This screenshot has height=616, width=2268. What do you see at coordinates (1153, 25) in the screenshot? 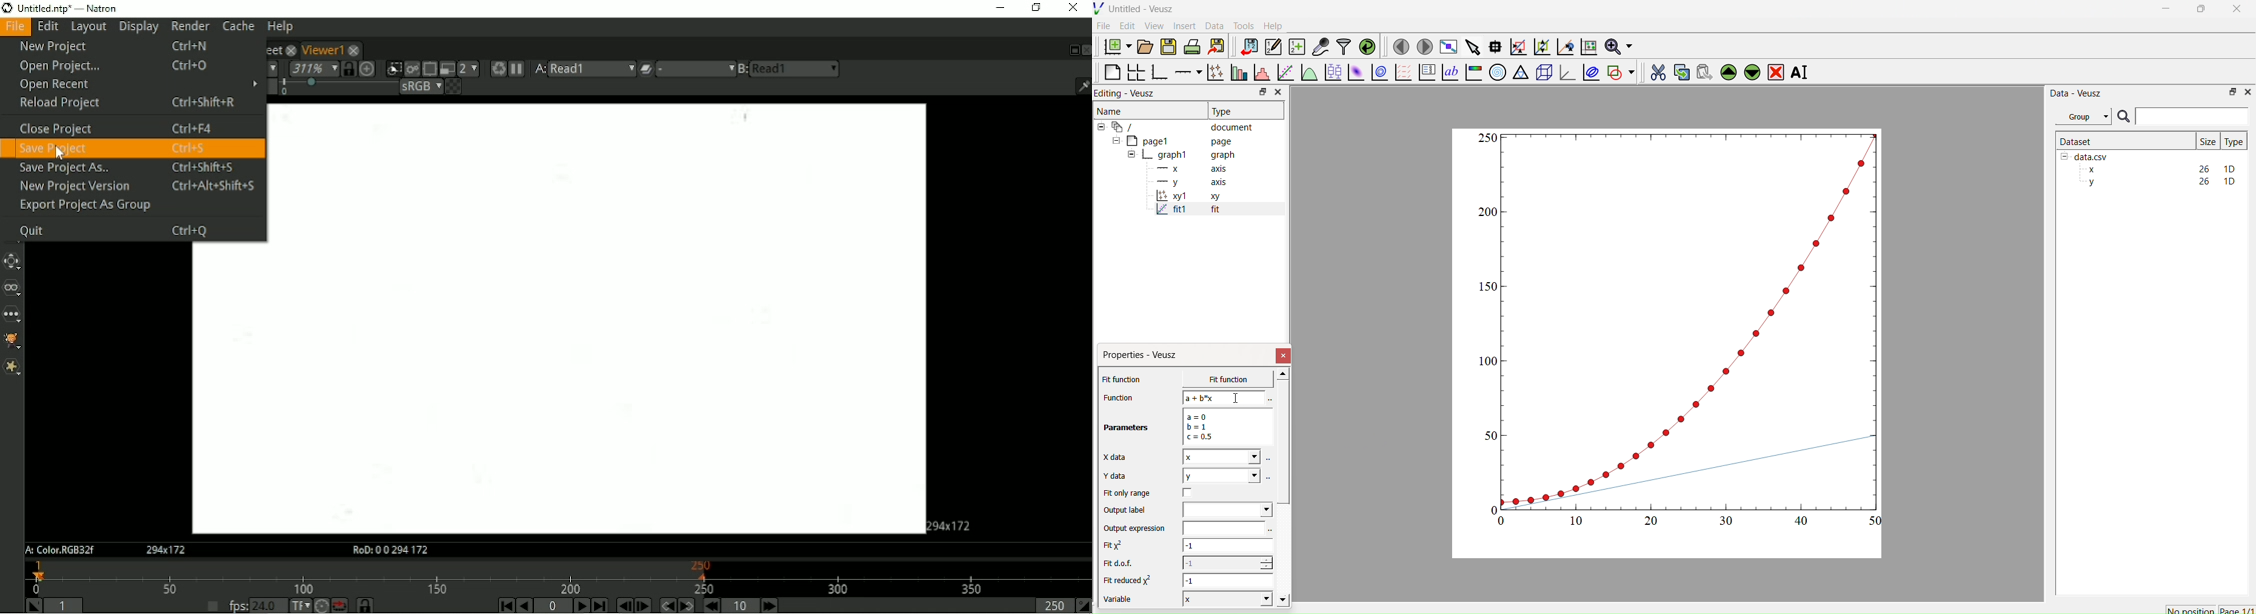
I see `View` at bounding box center [1153, 25].